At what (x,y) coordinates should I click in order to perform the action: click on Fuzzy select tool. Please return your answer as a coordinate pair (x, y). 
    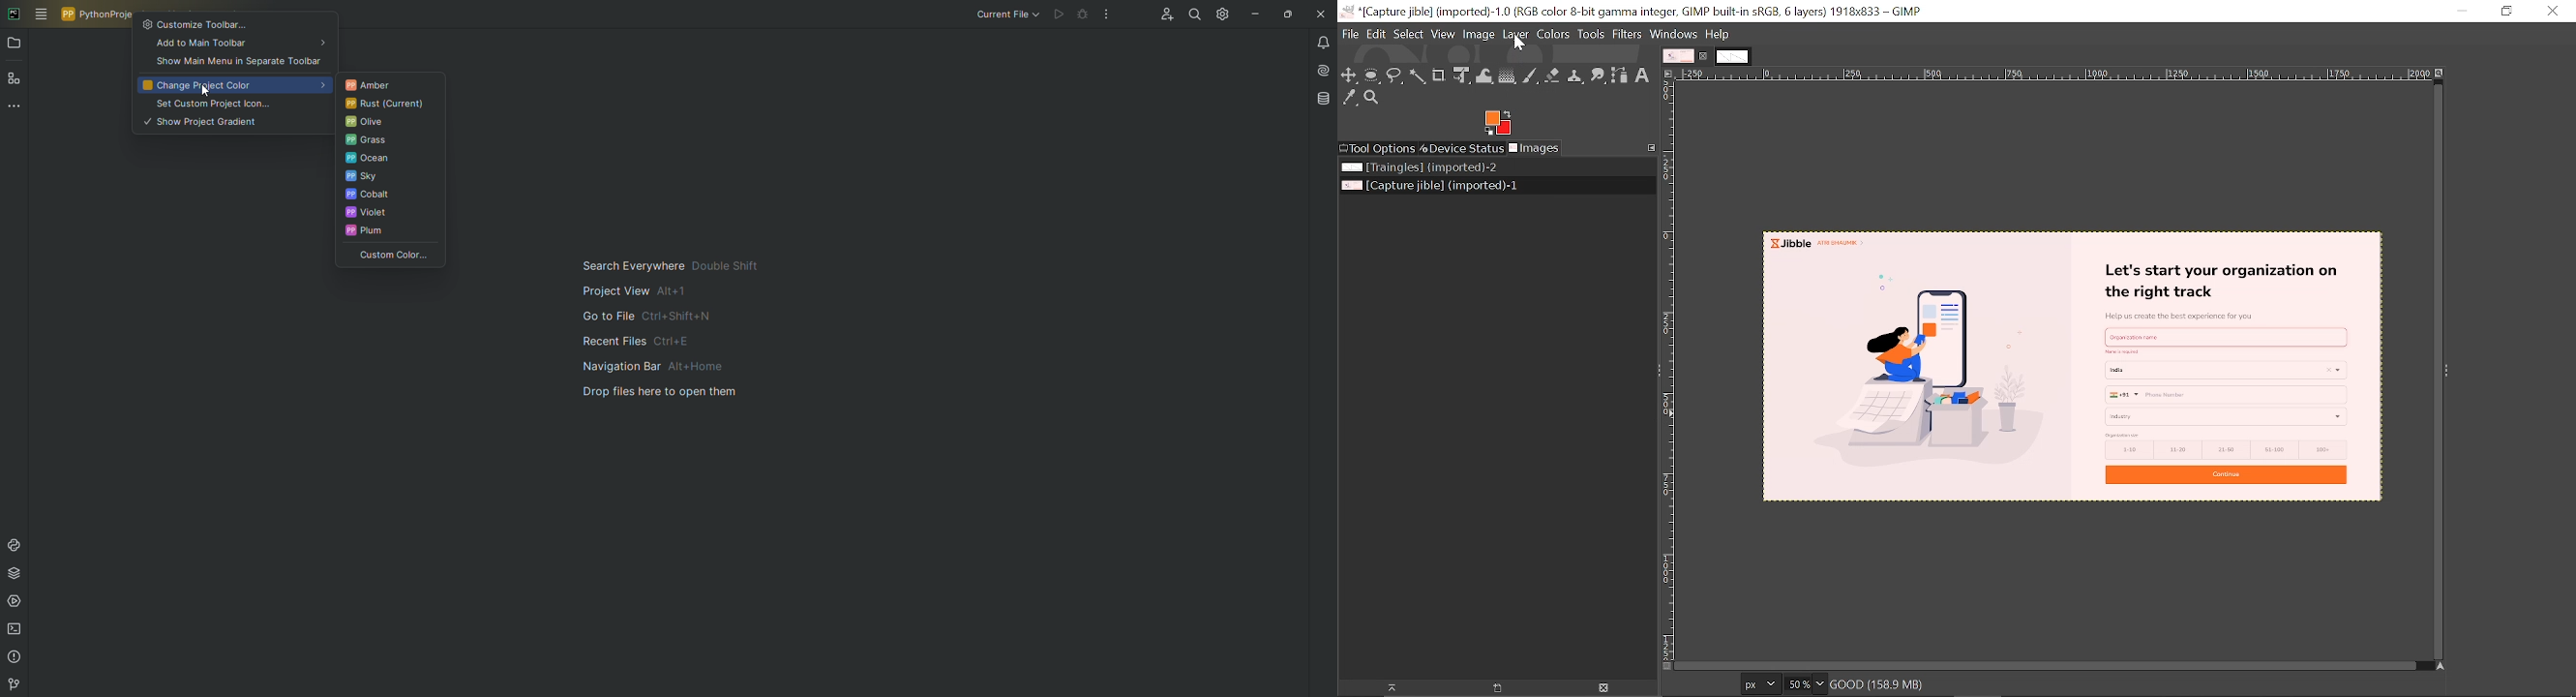
    Looking at the image, I should click on (1416, 78).